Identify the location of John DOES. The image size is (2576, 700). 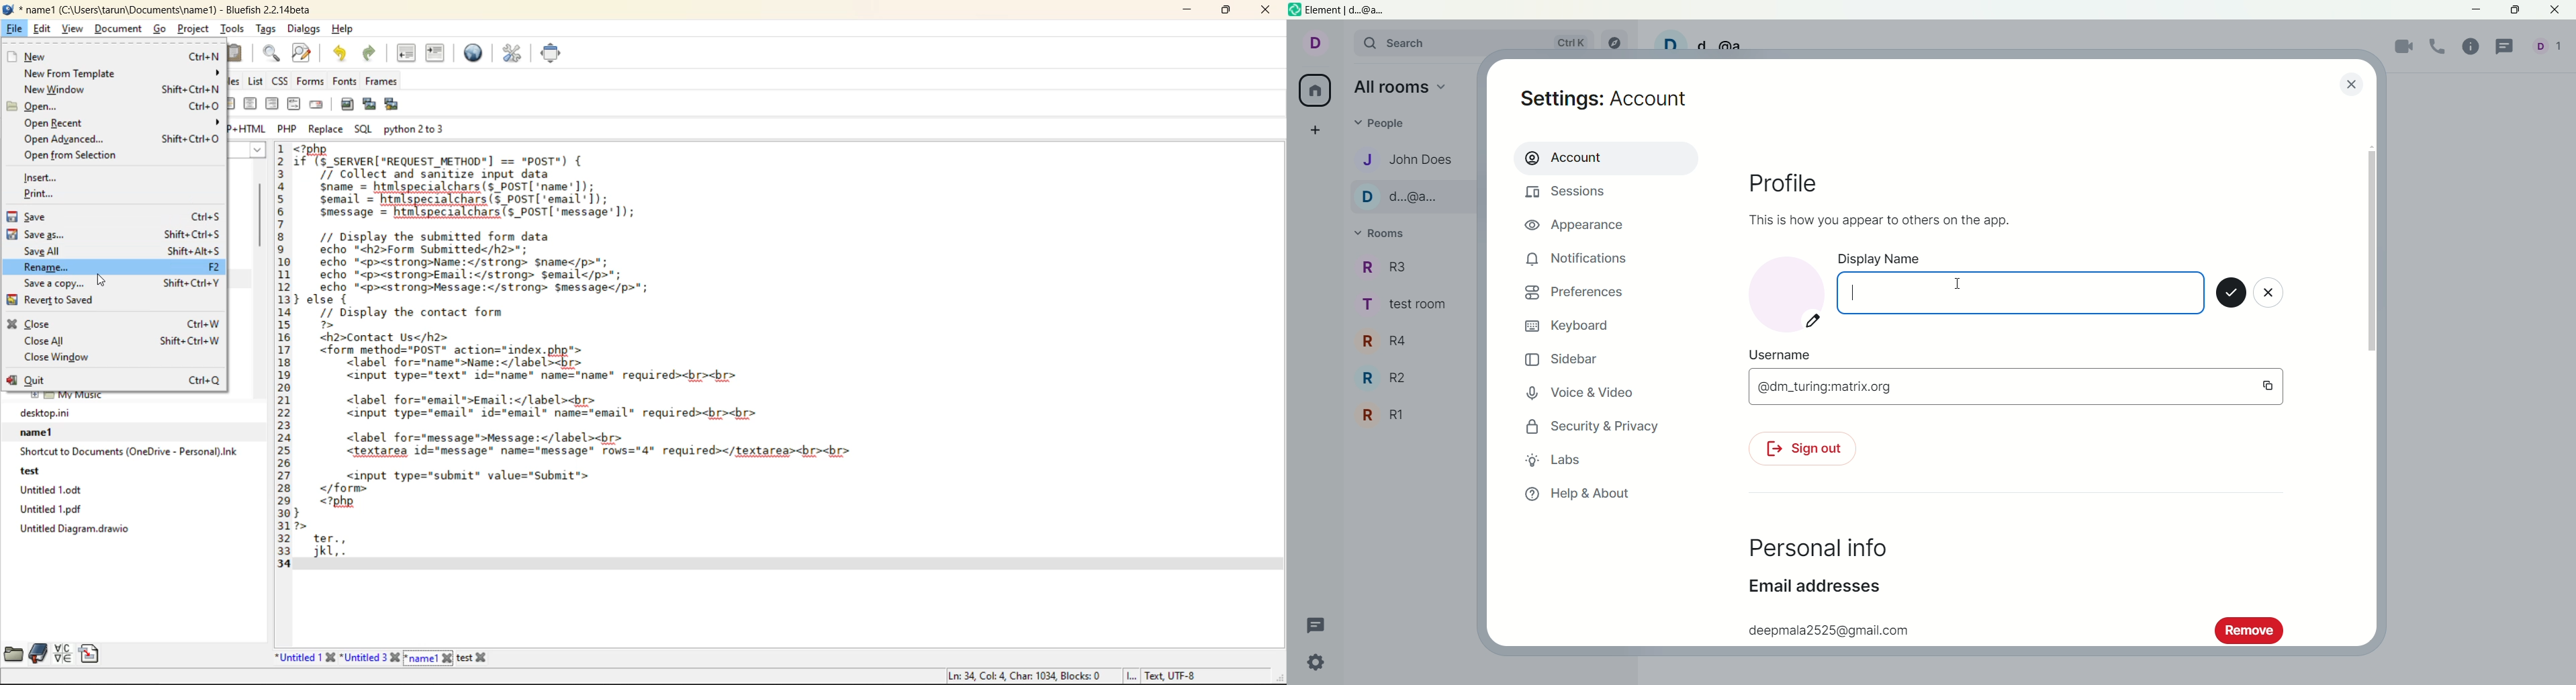
(1403, 158).